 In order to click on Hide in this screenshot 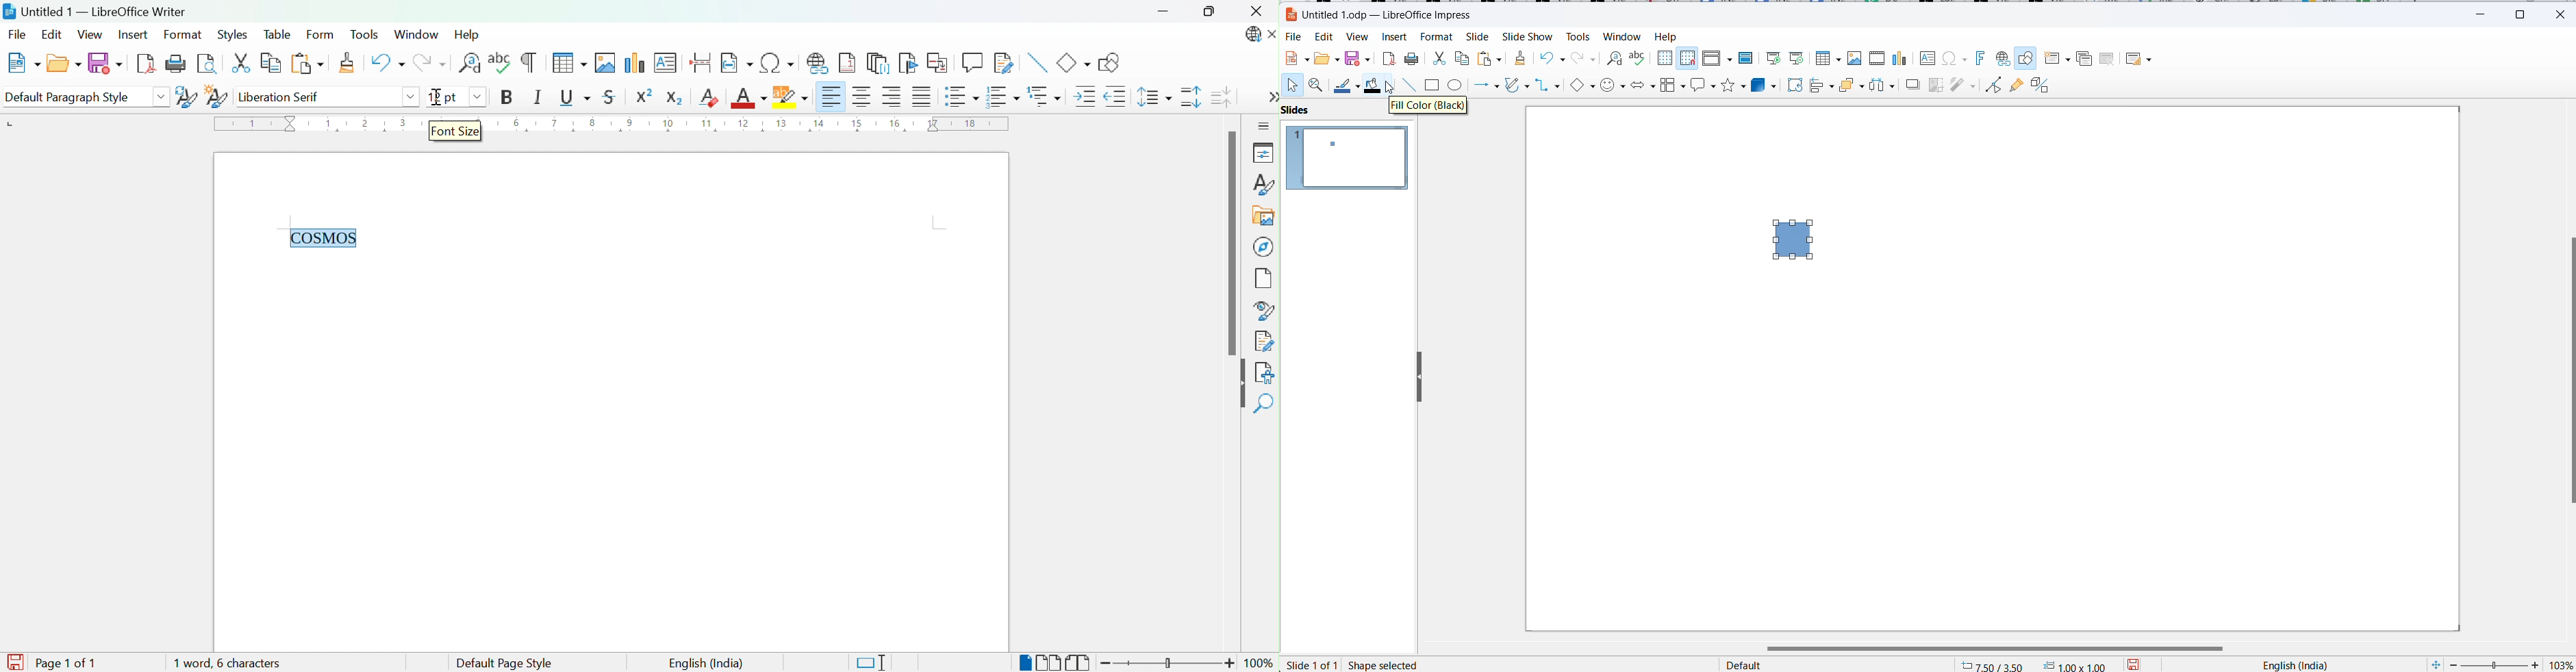, I will do `click(1239, 385)`.